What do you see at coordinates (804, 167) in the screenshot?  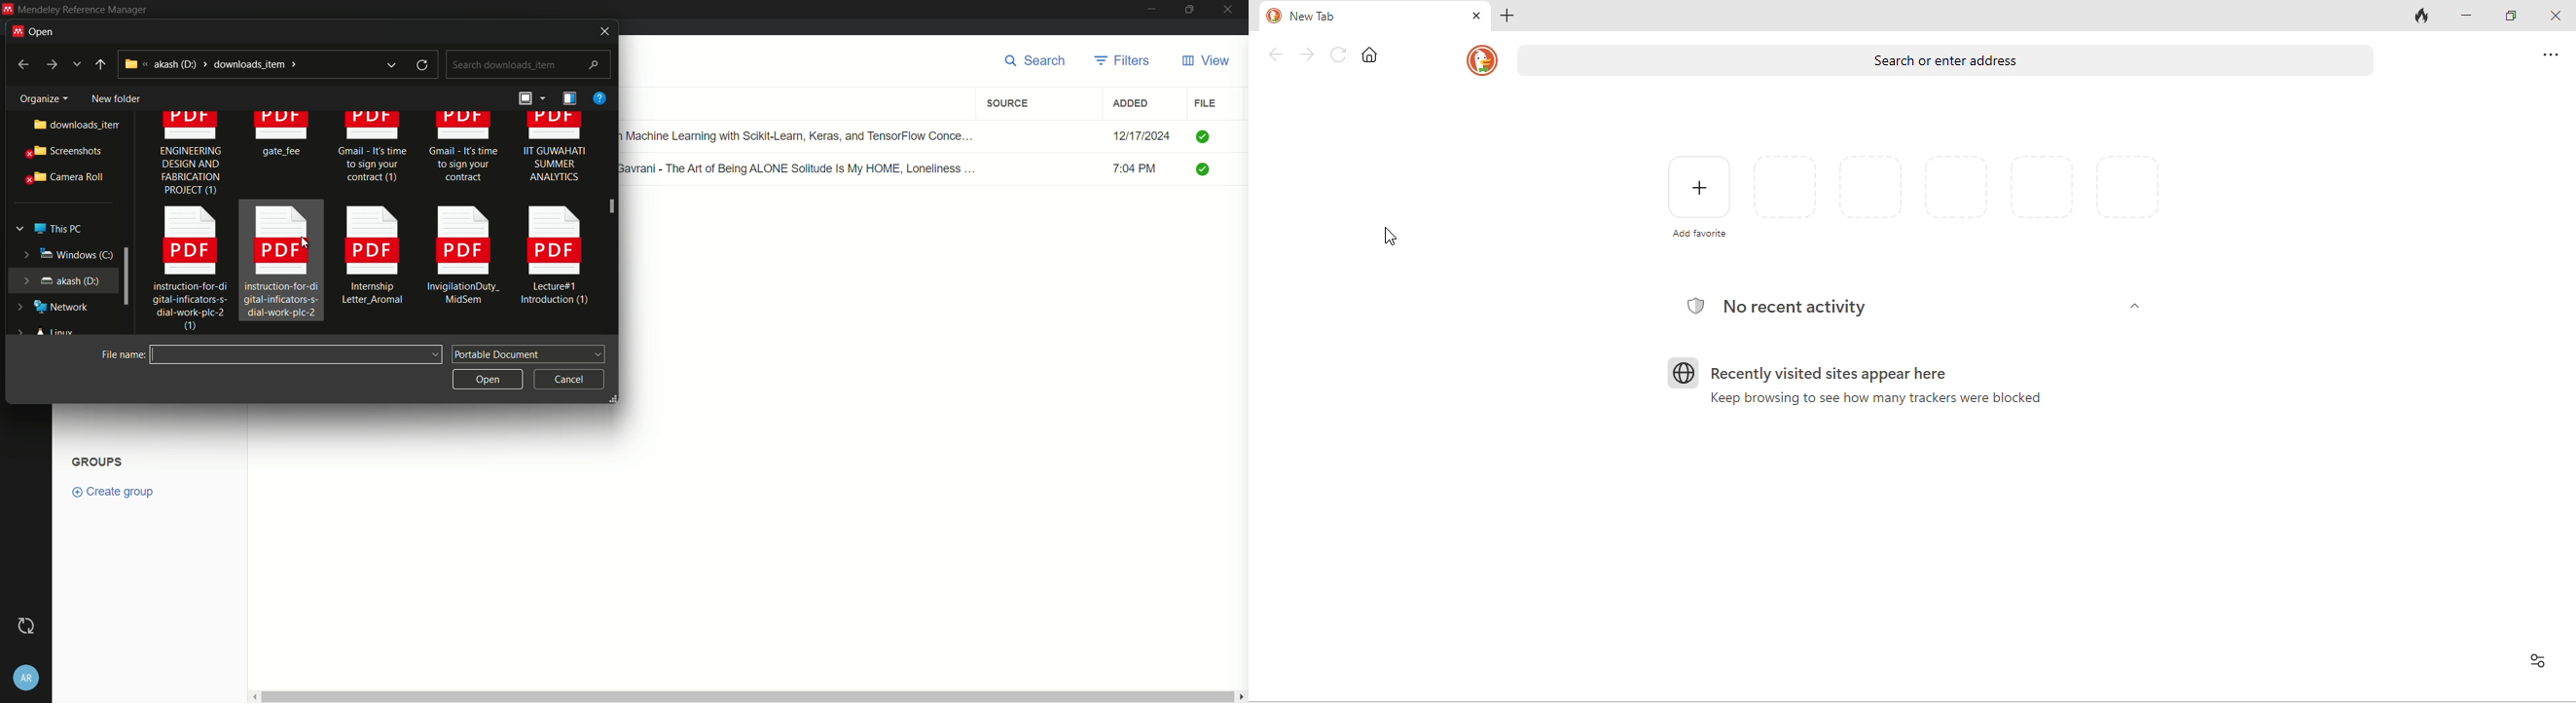 I see `Renuka Gavrani - The Art of Being ALONE Solitude Is My HOME, Loneliness ...` at bounding box center [804, 167].